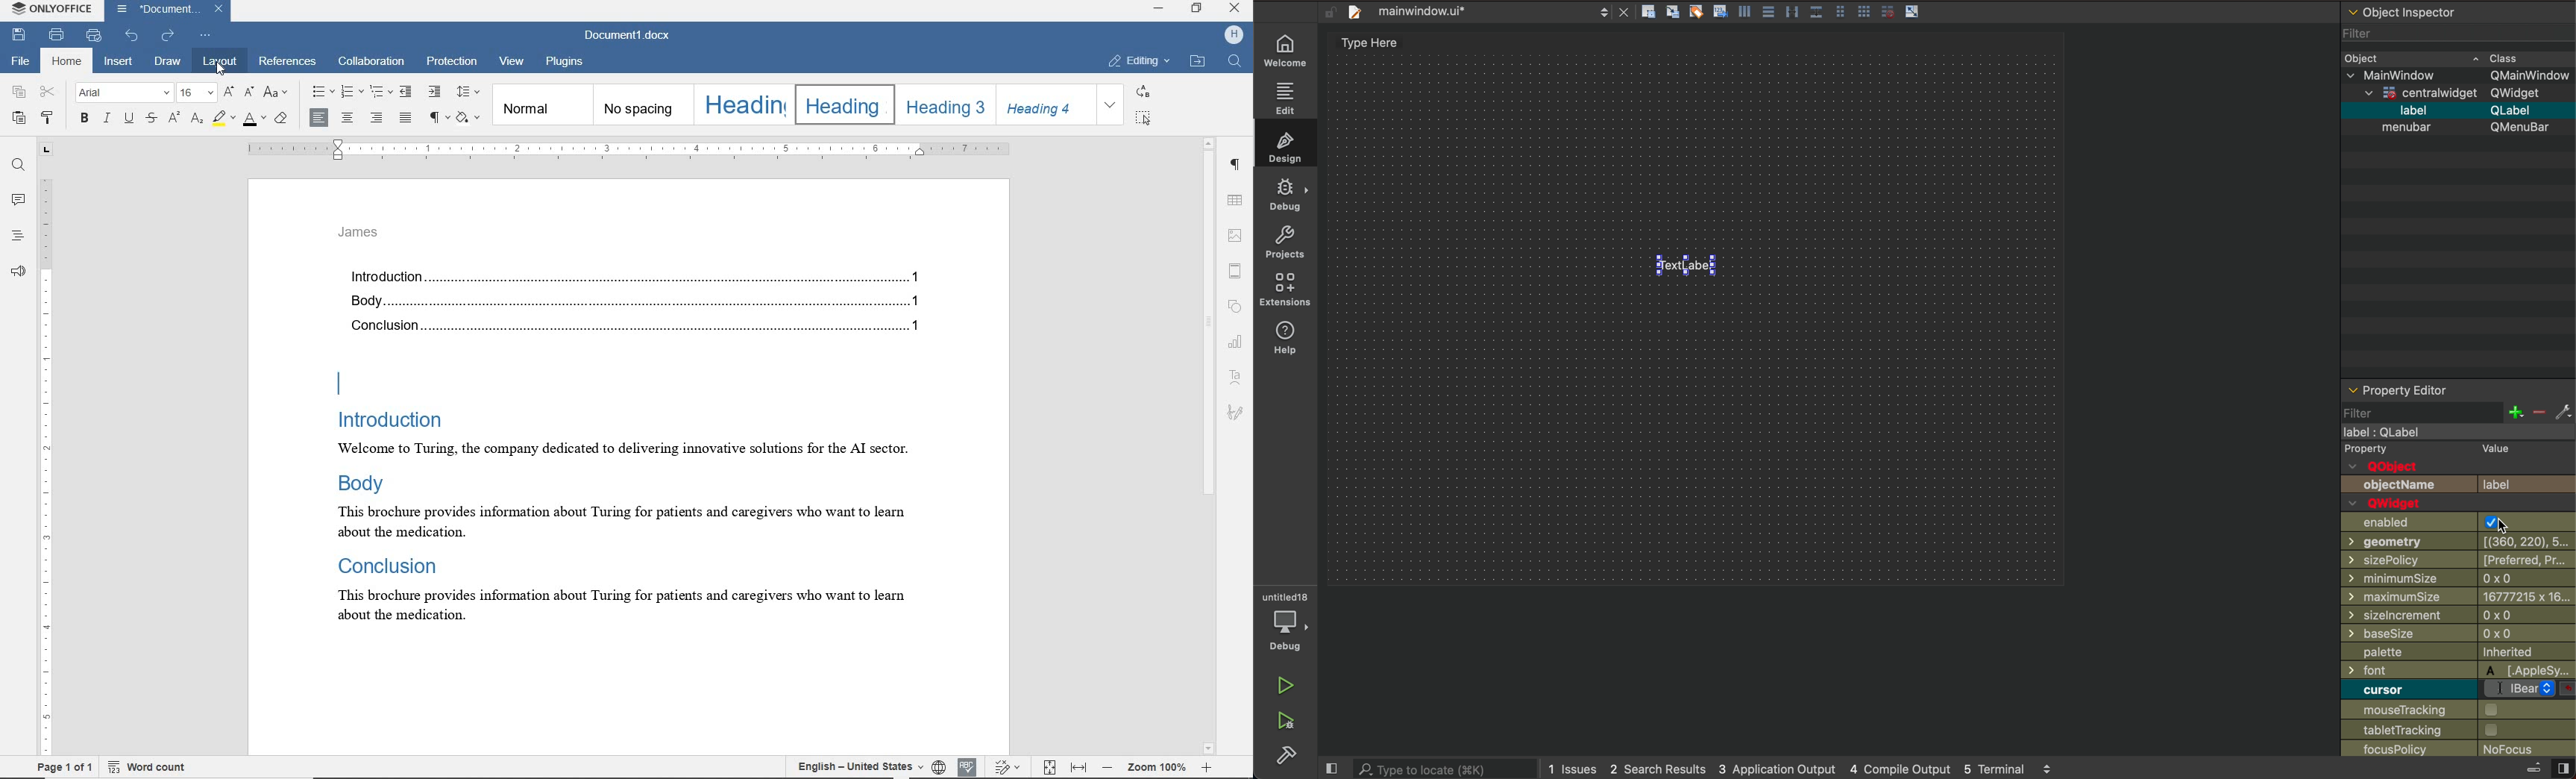  What do you see at coordinates (1285, 245) in the screenshot?
I see `project` at bounding box center [1285, 245].